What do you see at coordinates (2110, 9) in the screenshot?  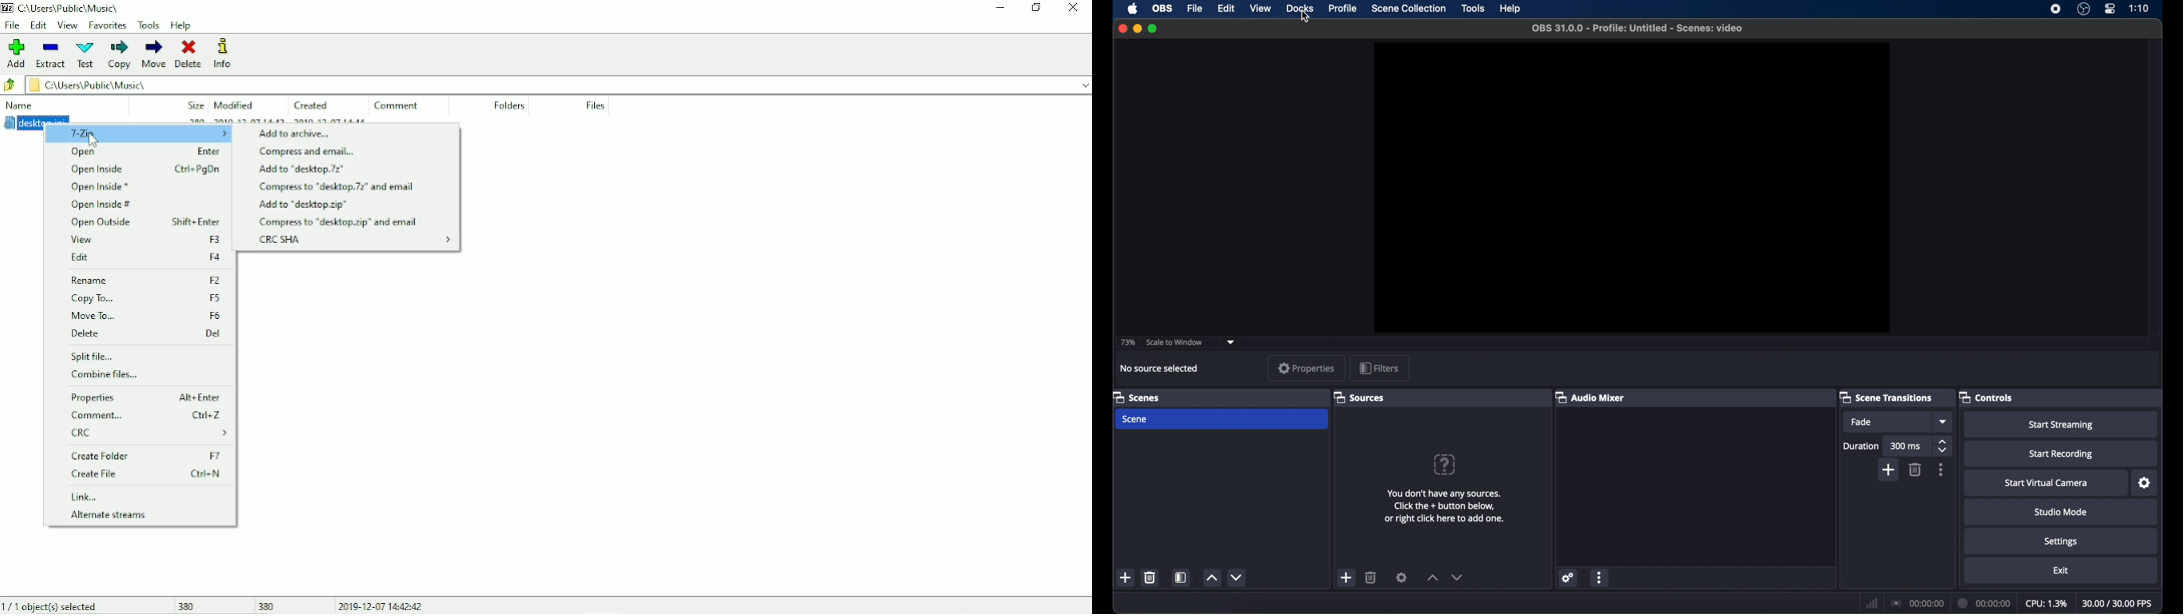 I see `control center` at bounding box center [2110, 9].